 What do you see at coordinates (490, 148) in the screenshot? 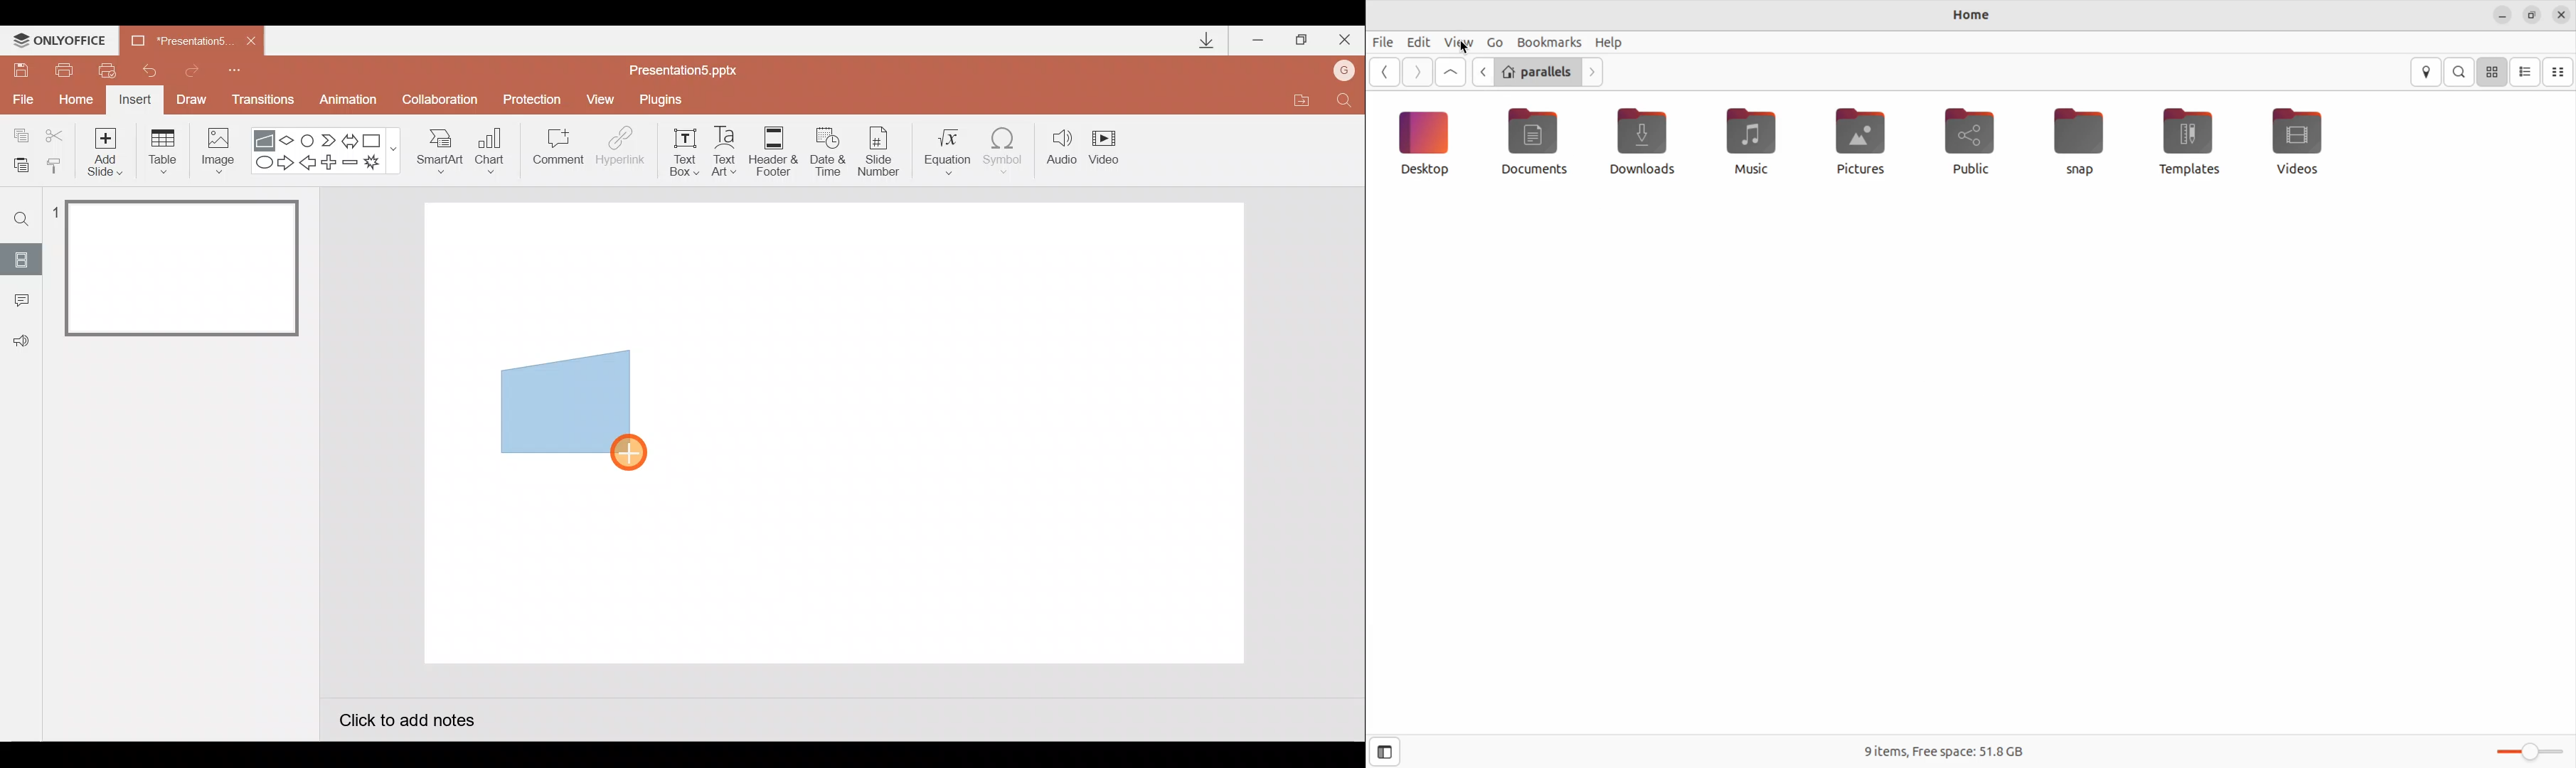
I see `Chart` at bounding box center [490, 148].